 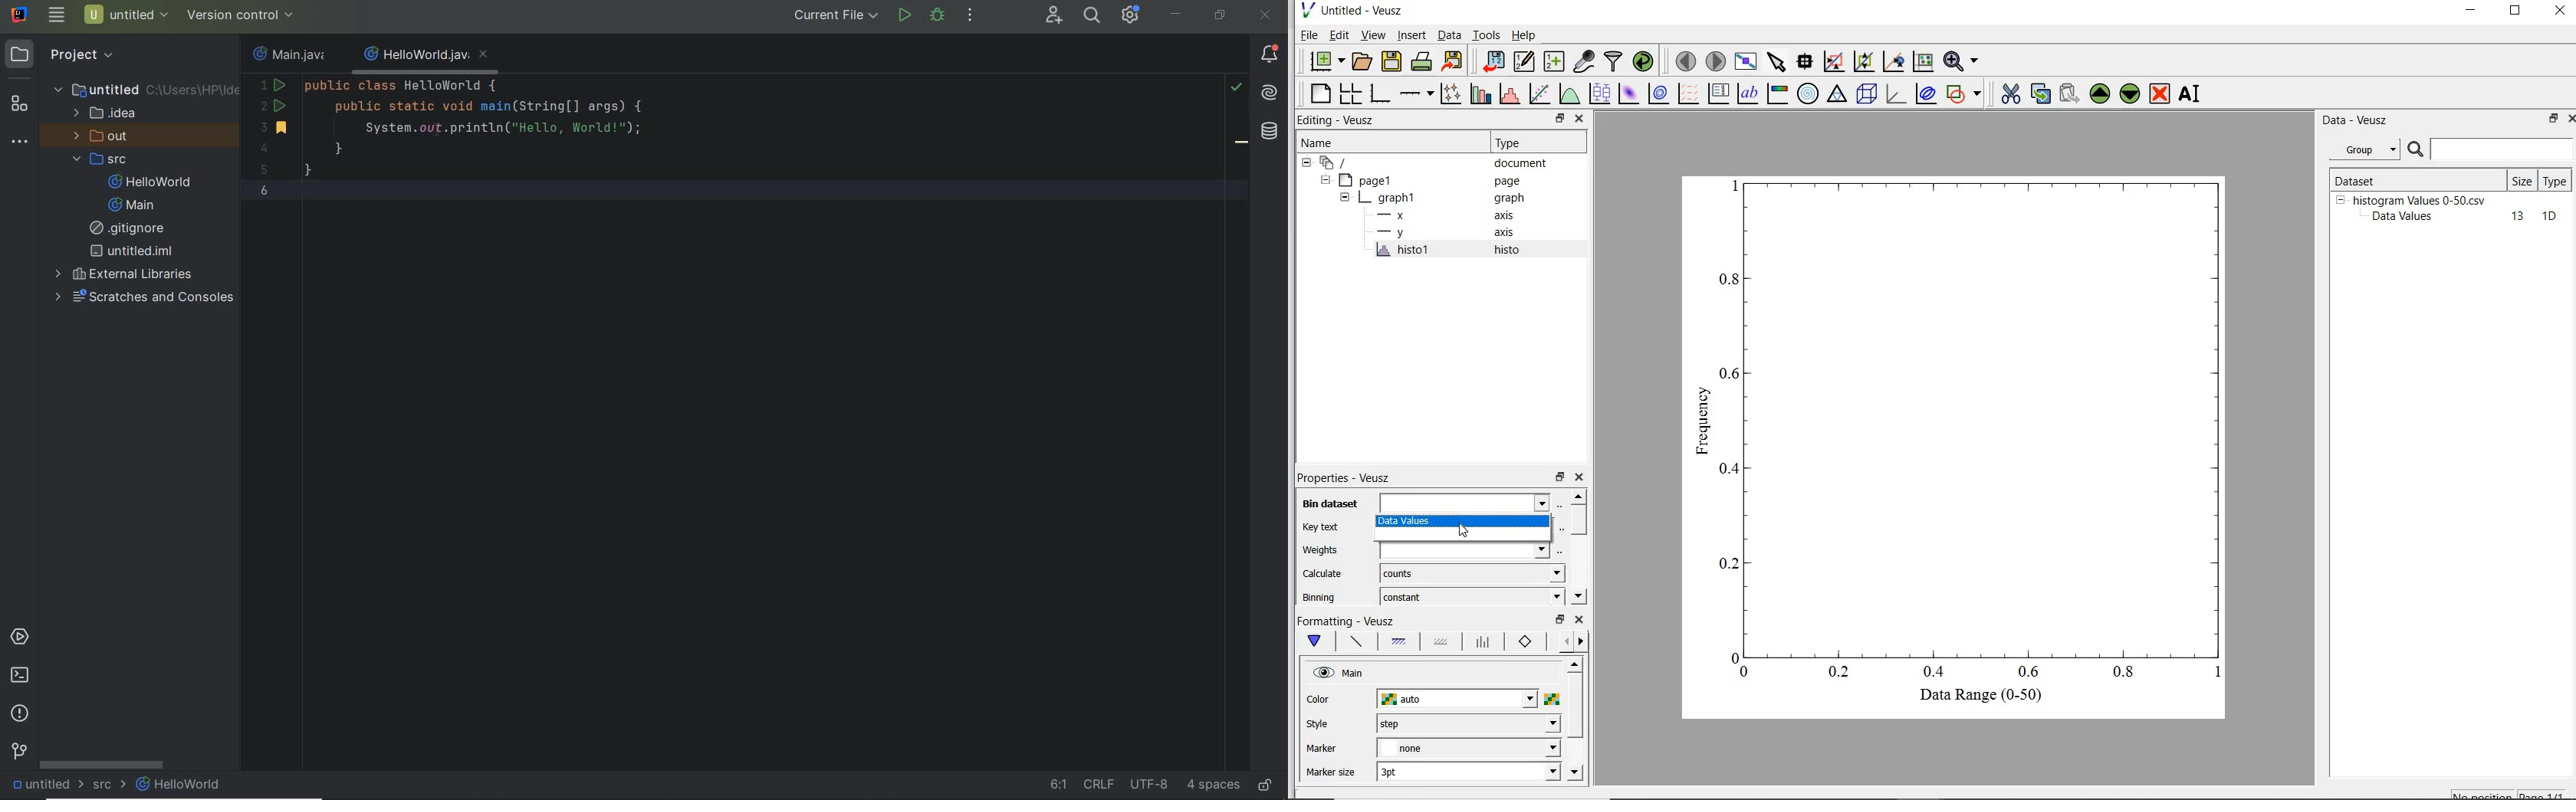 What do you see at coordinates (1867, 95) in the screenshot?
I see `3d scene` at bounding box center [1867, 95].